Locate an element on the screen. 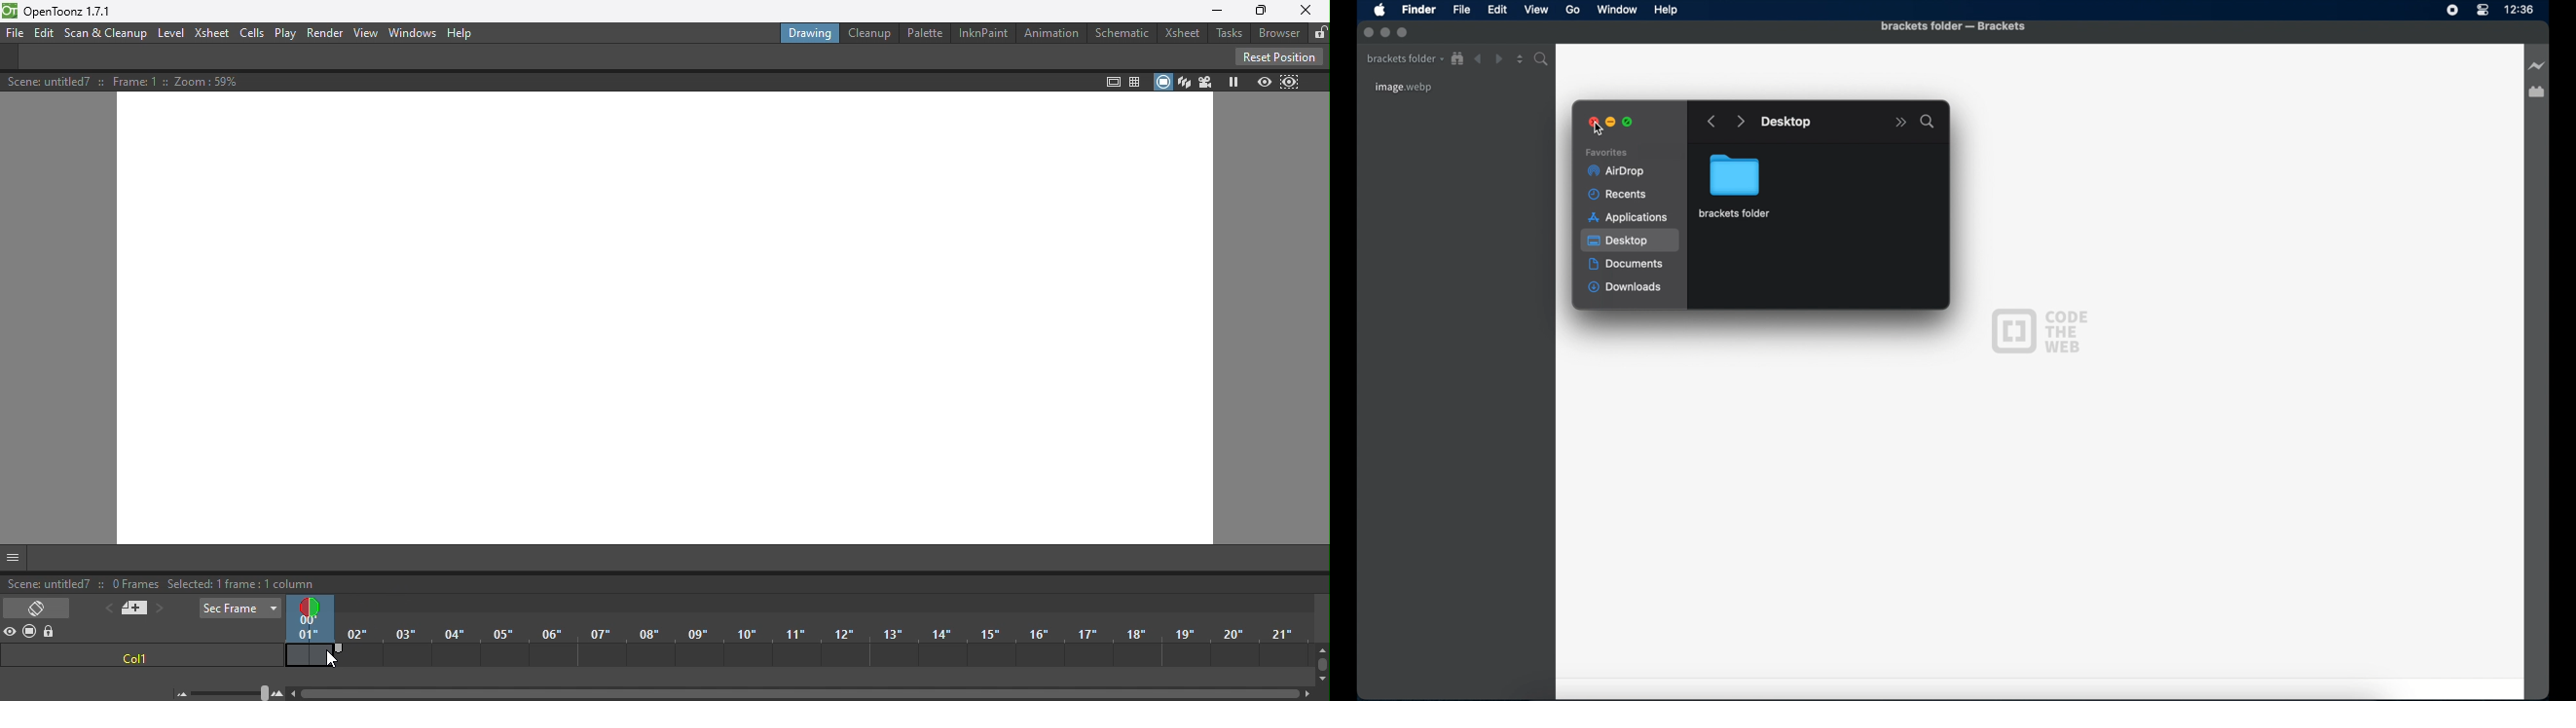 The image size is (2576, 728). find in folder is located at coordinates (1543, 59).